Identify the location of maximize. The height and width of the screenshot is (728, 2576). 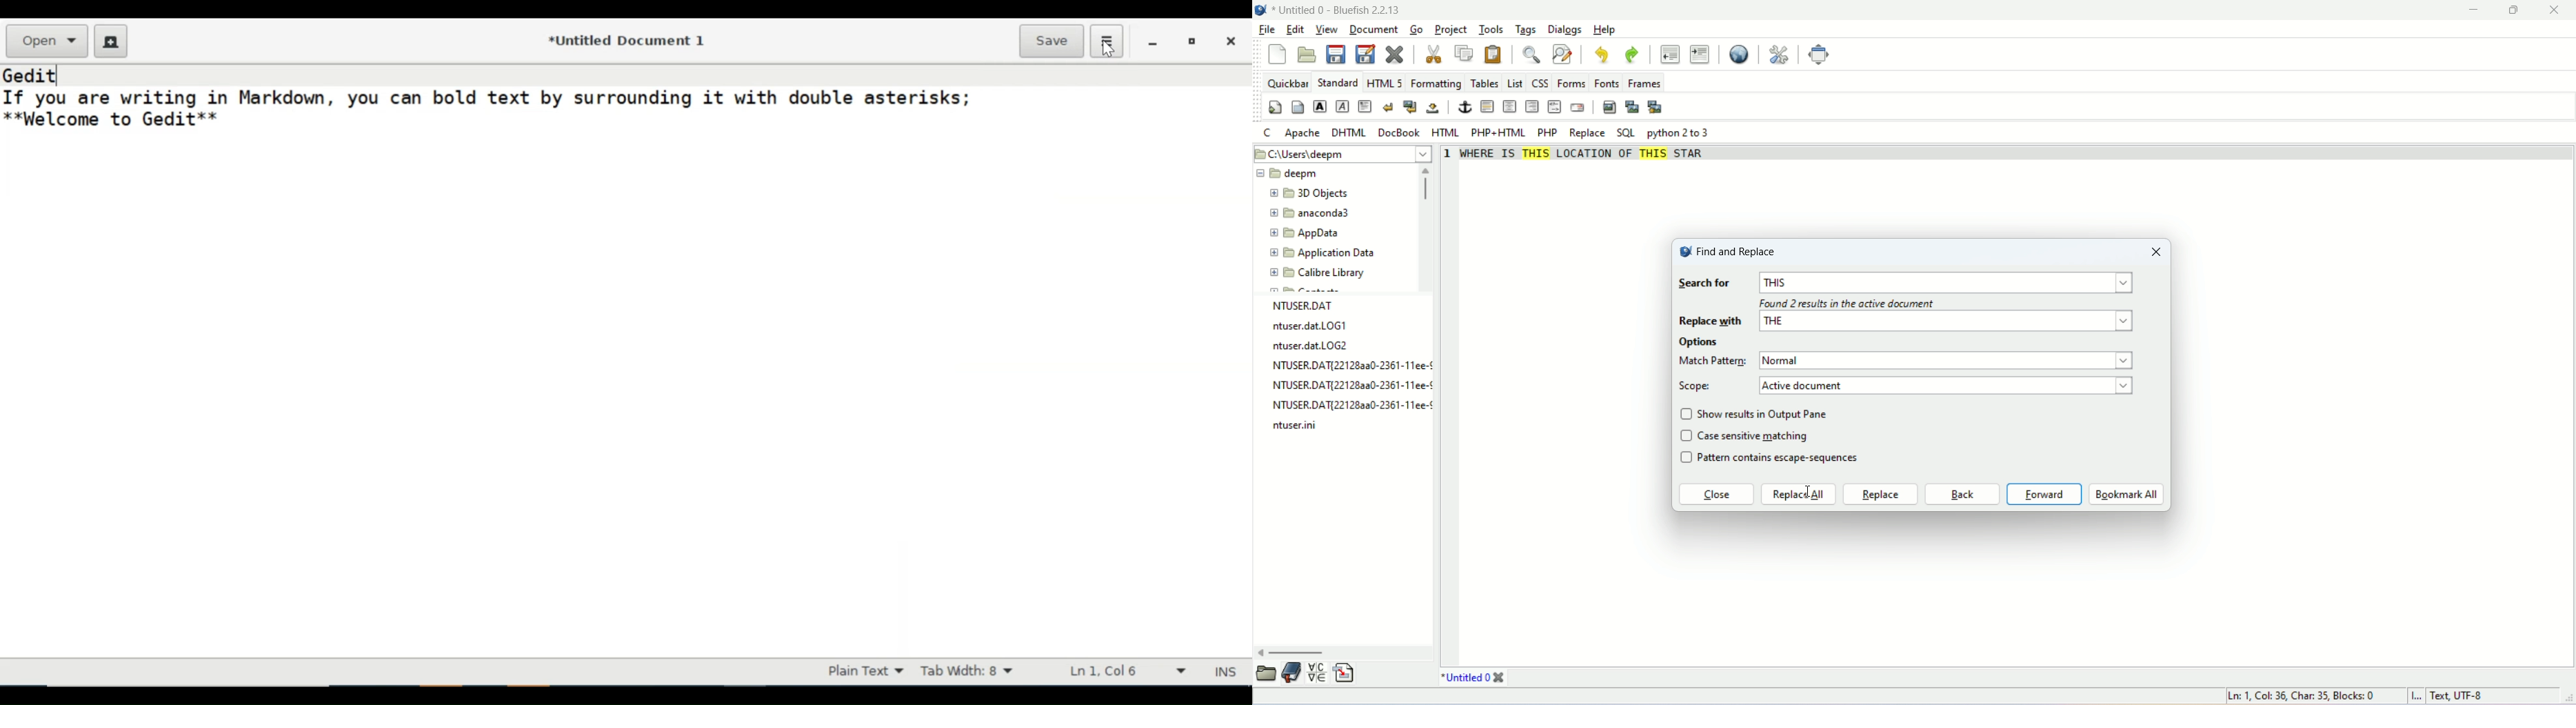
(2524, 10).